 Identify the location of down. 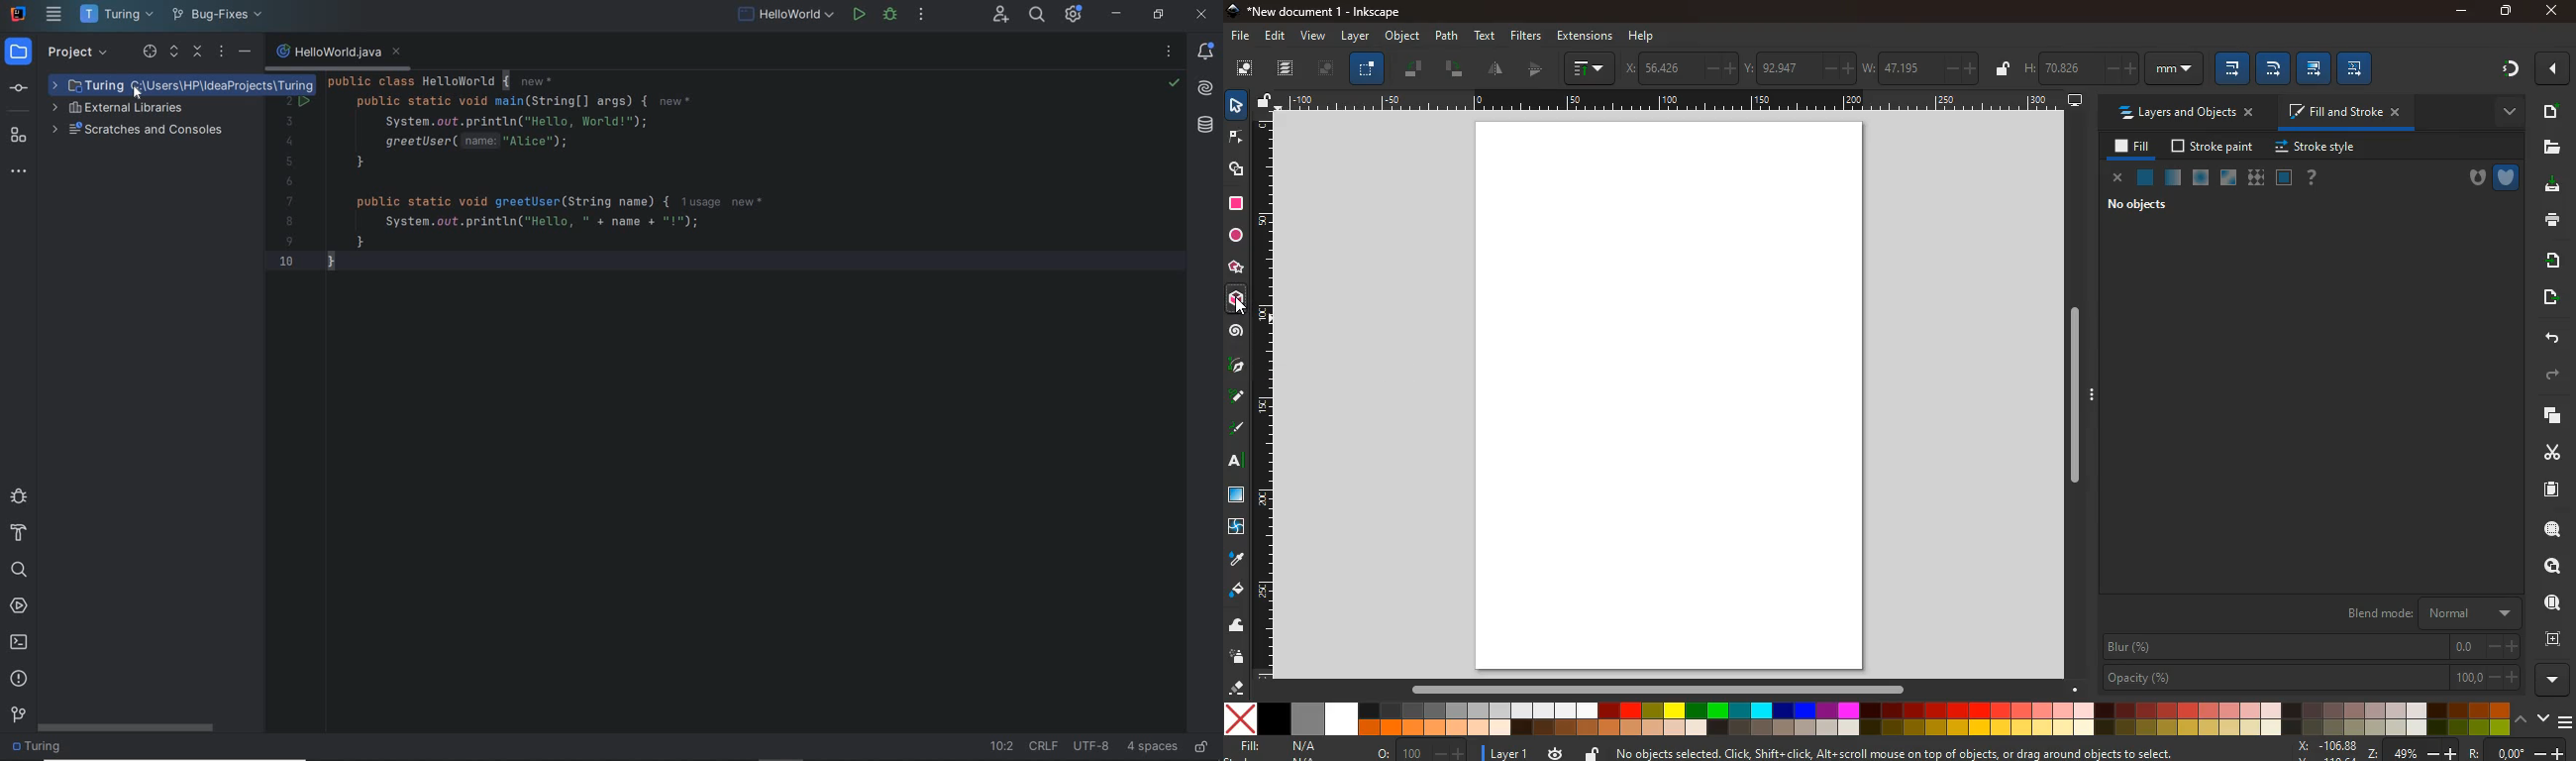
(2542, 719).